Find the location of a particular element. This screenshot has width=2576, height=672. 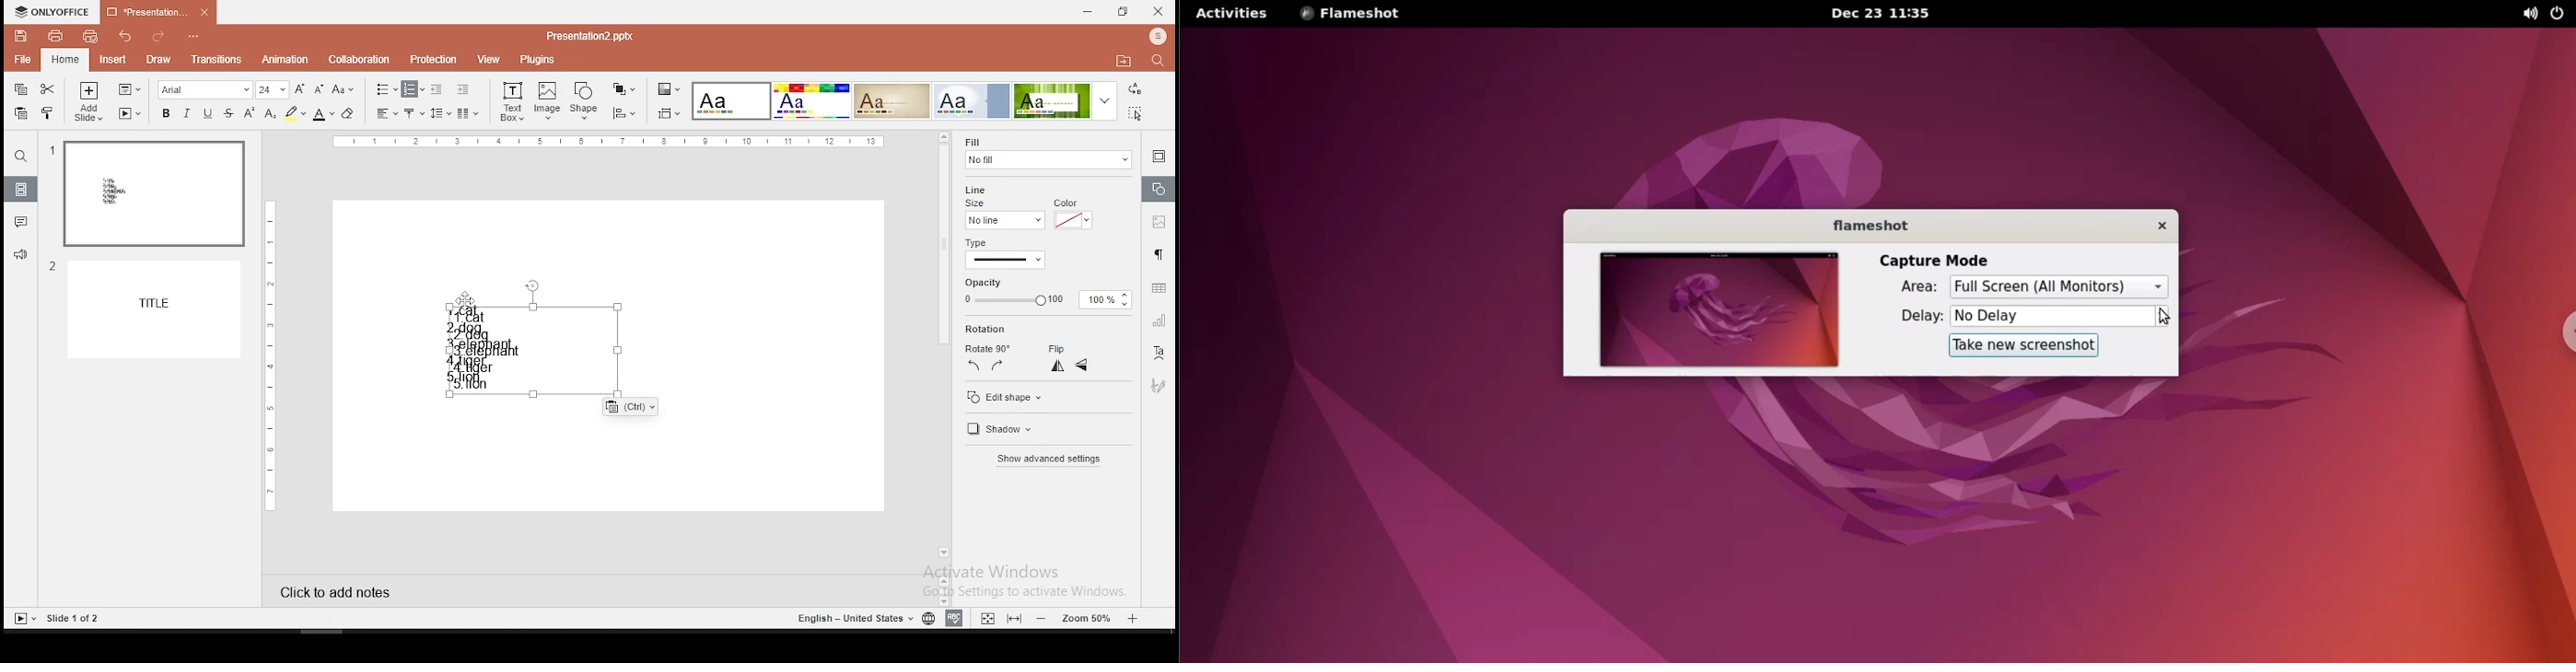

slide 1 is located at coordinates (153, 194).